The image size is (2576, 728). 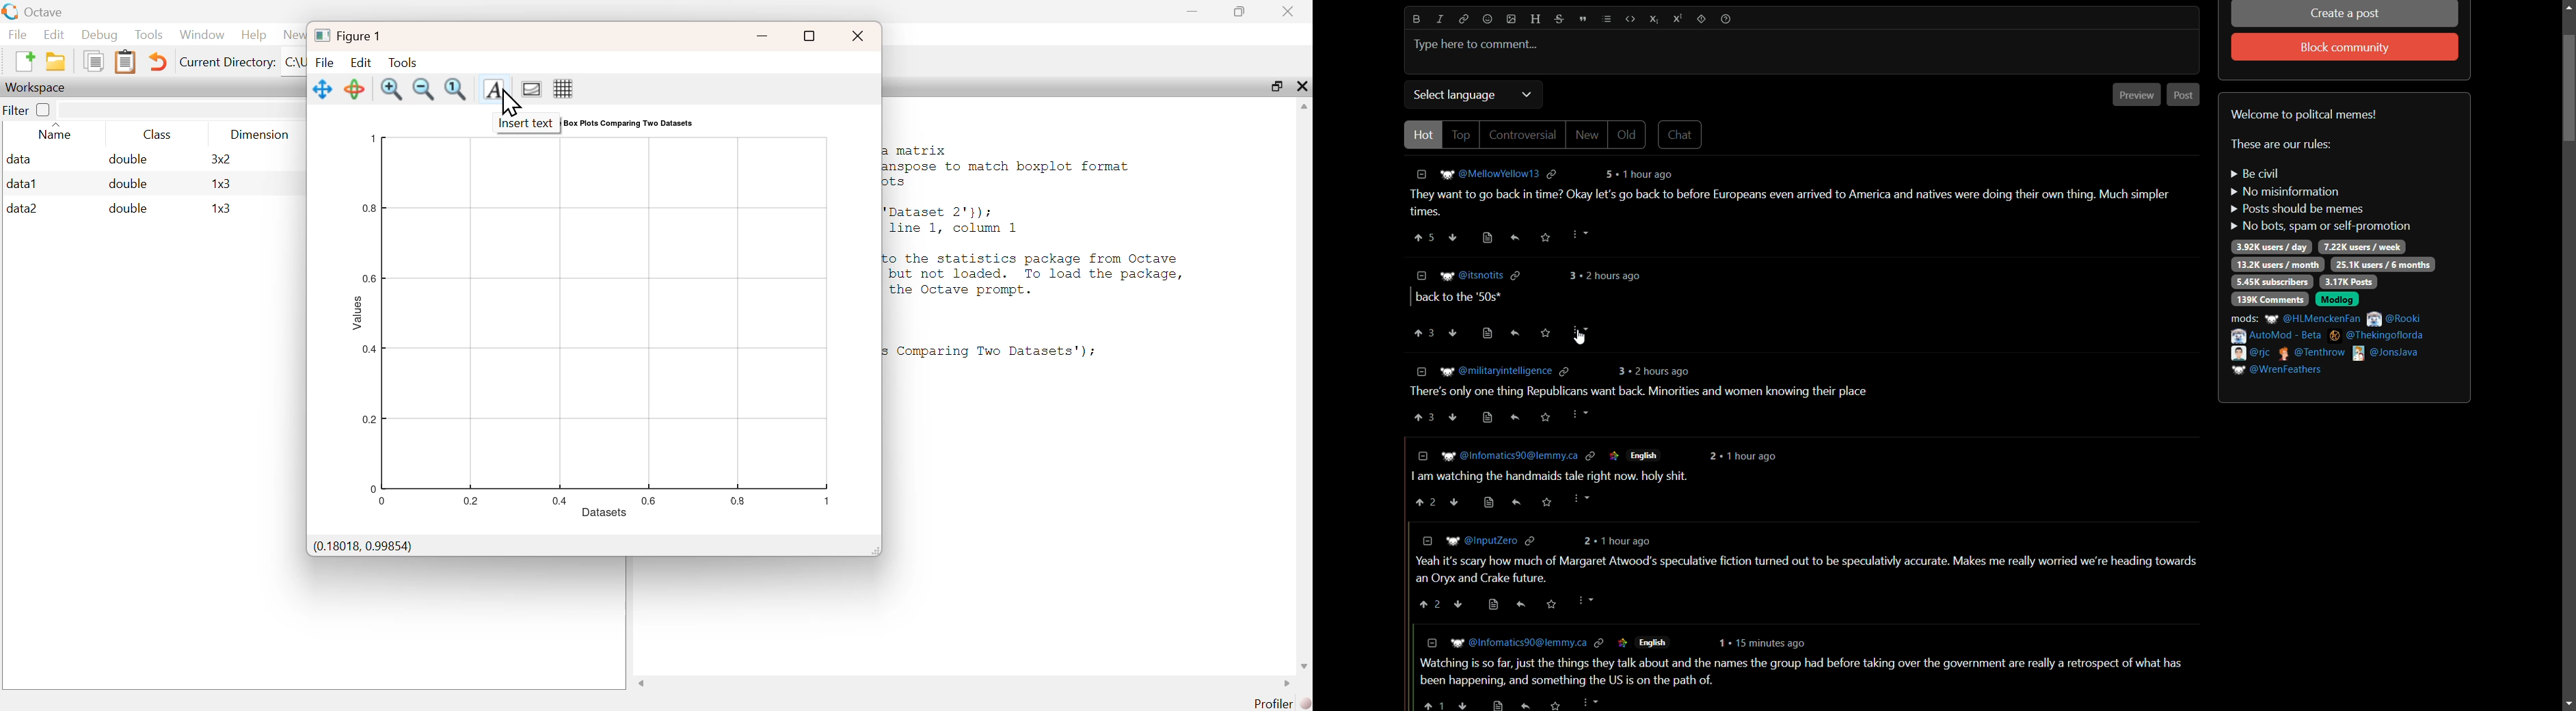 I want to click on Clipboard, so click(x=125, y=62).